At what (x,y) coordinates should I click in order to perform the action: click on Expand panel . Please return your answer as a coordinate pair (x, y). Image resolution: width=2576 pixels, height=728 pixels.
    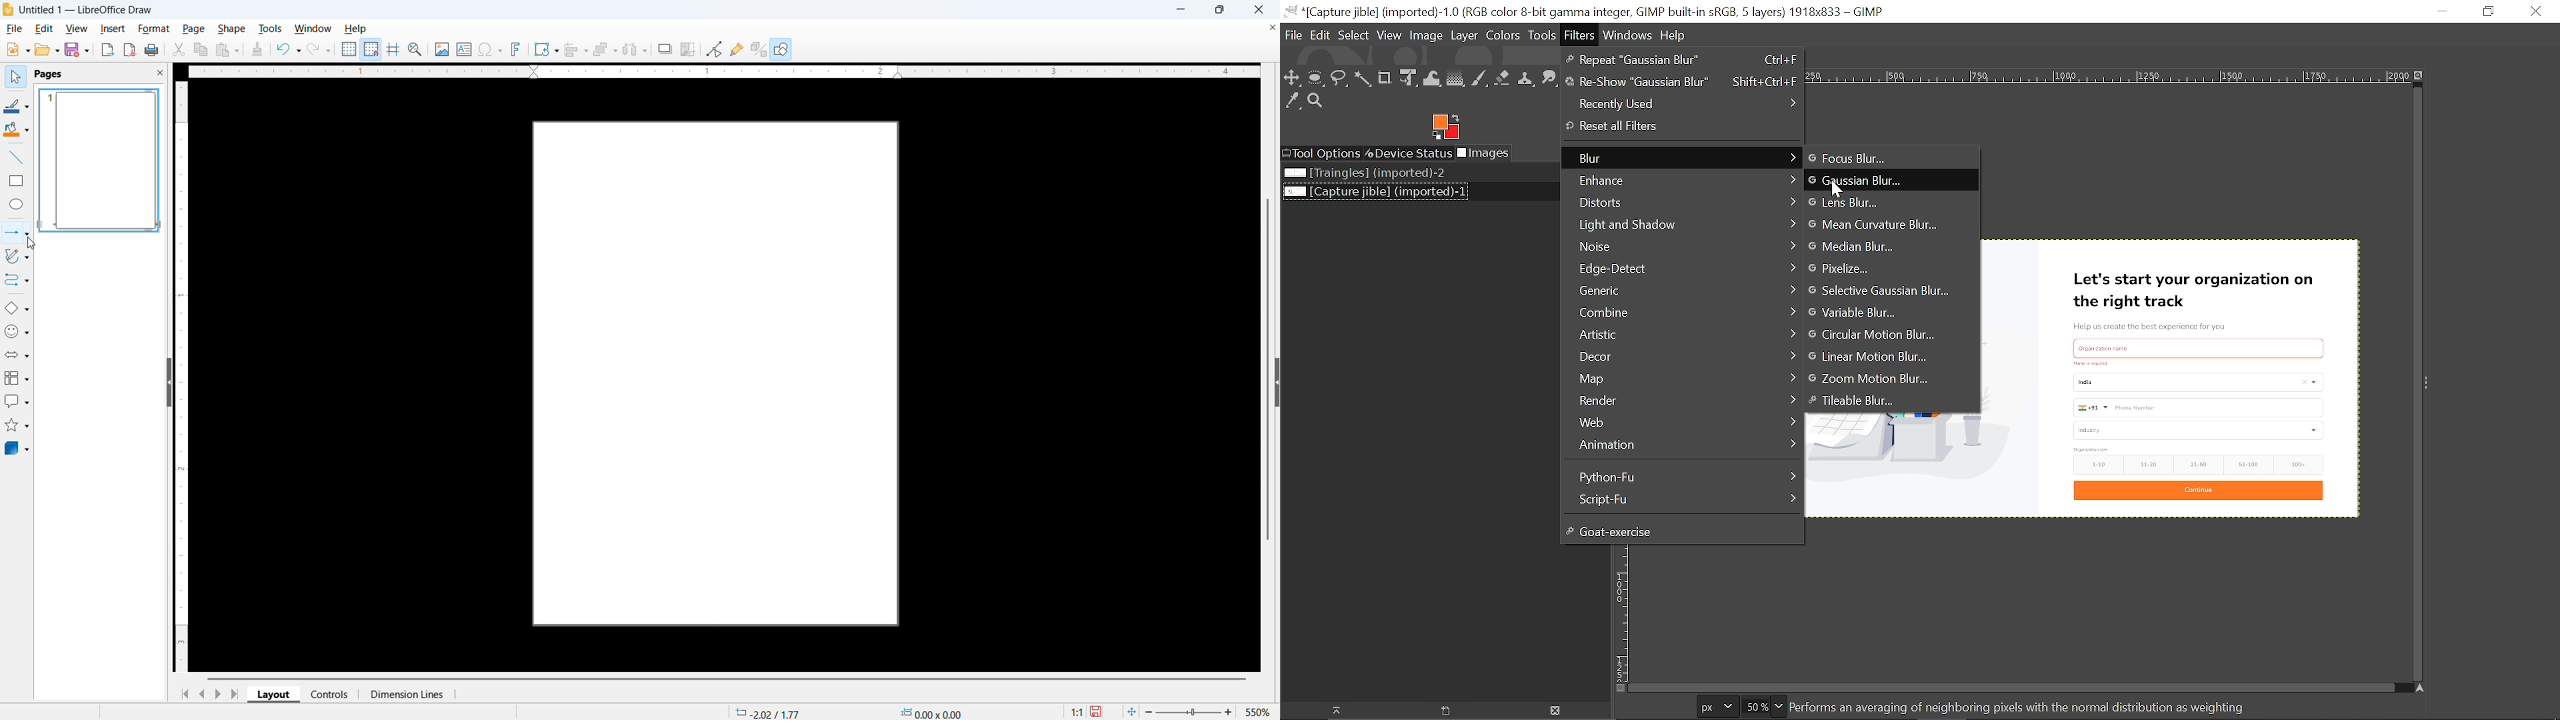
    Looking at the image, I should click on (1276, 382).